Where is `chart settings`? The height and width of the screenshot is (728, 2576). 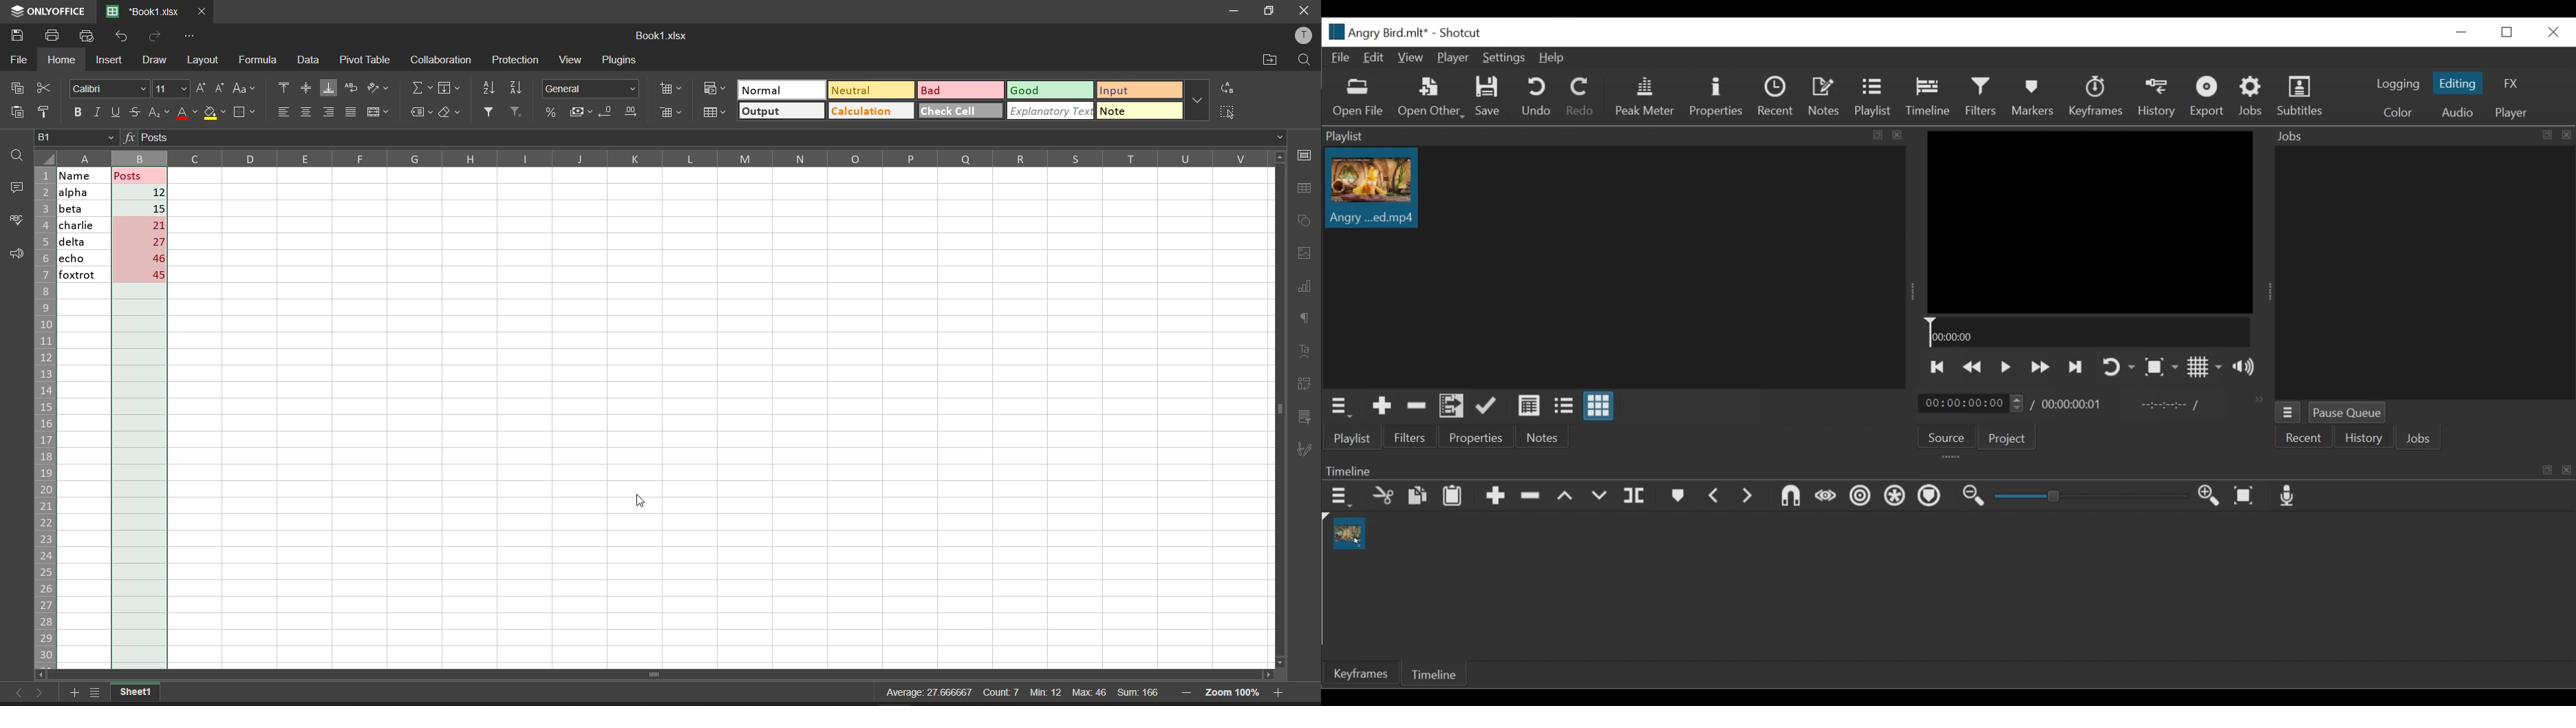
chart settings is located at coordinates (1308, 288).